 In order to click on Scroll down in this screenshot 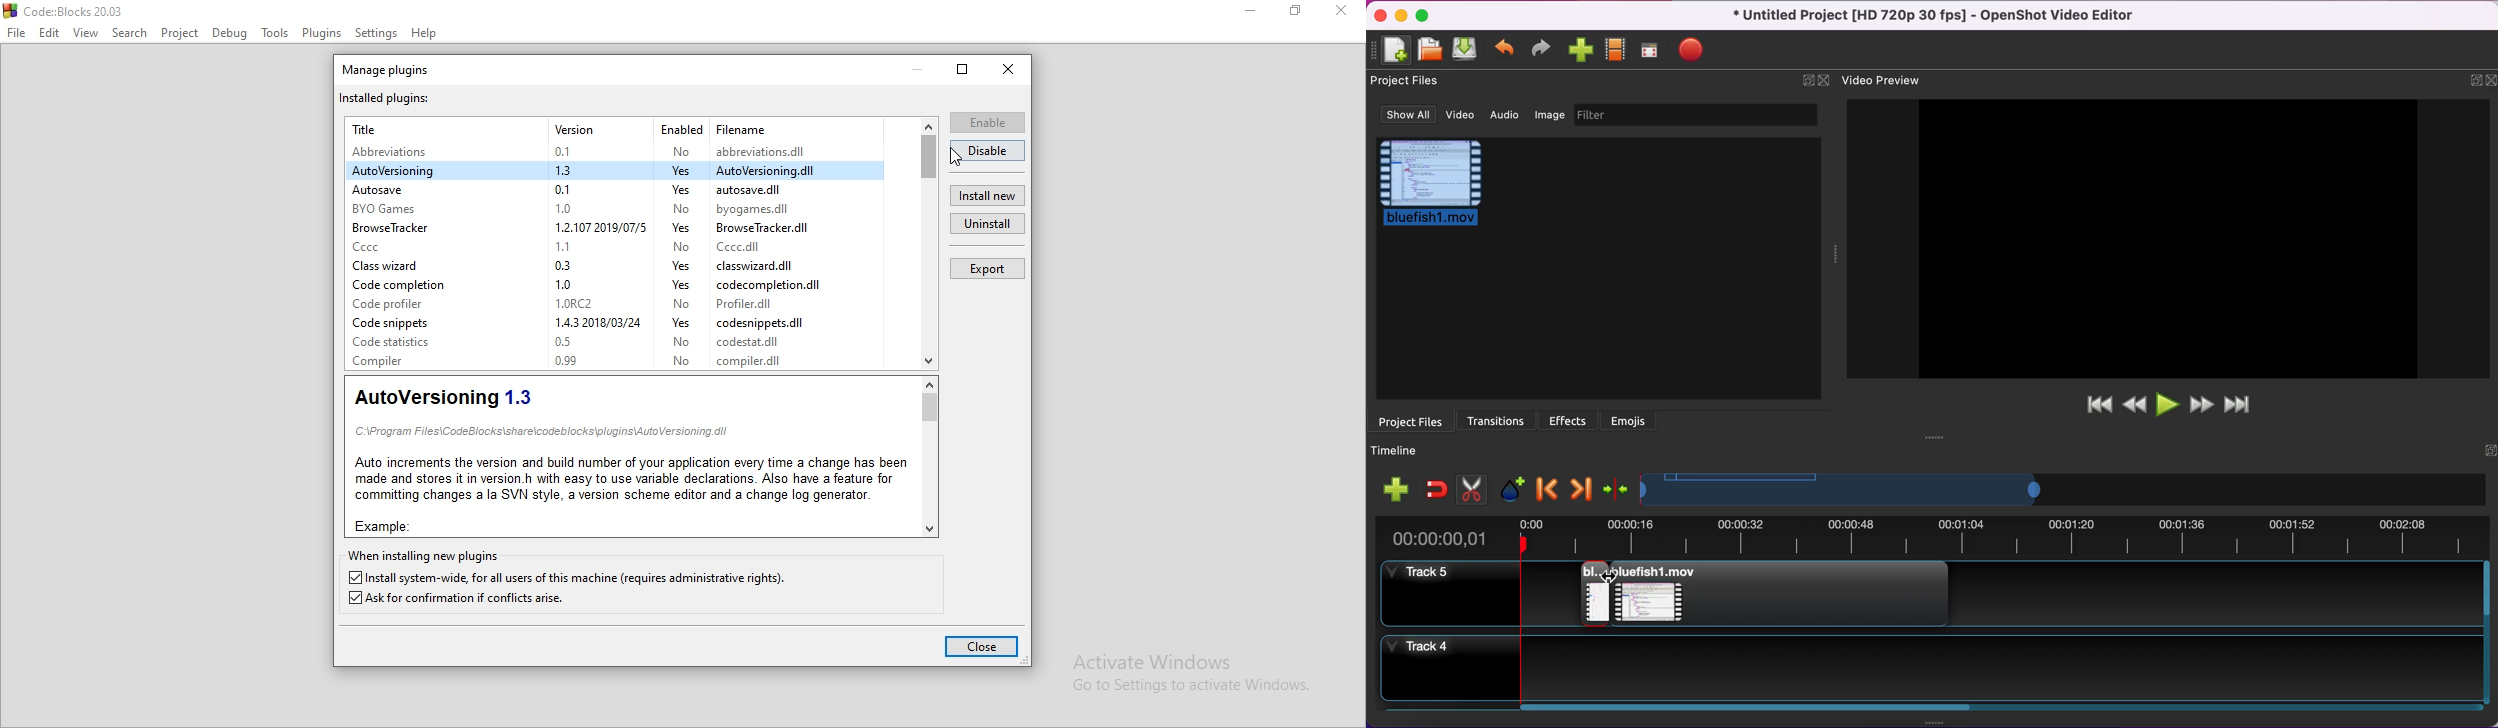, I will do `click(930, 362)`.